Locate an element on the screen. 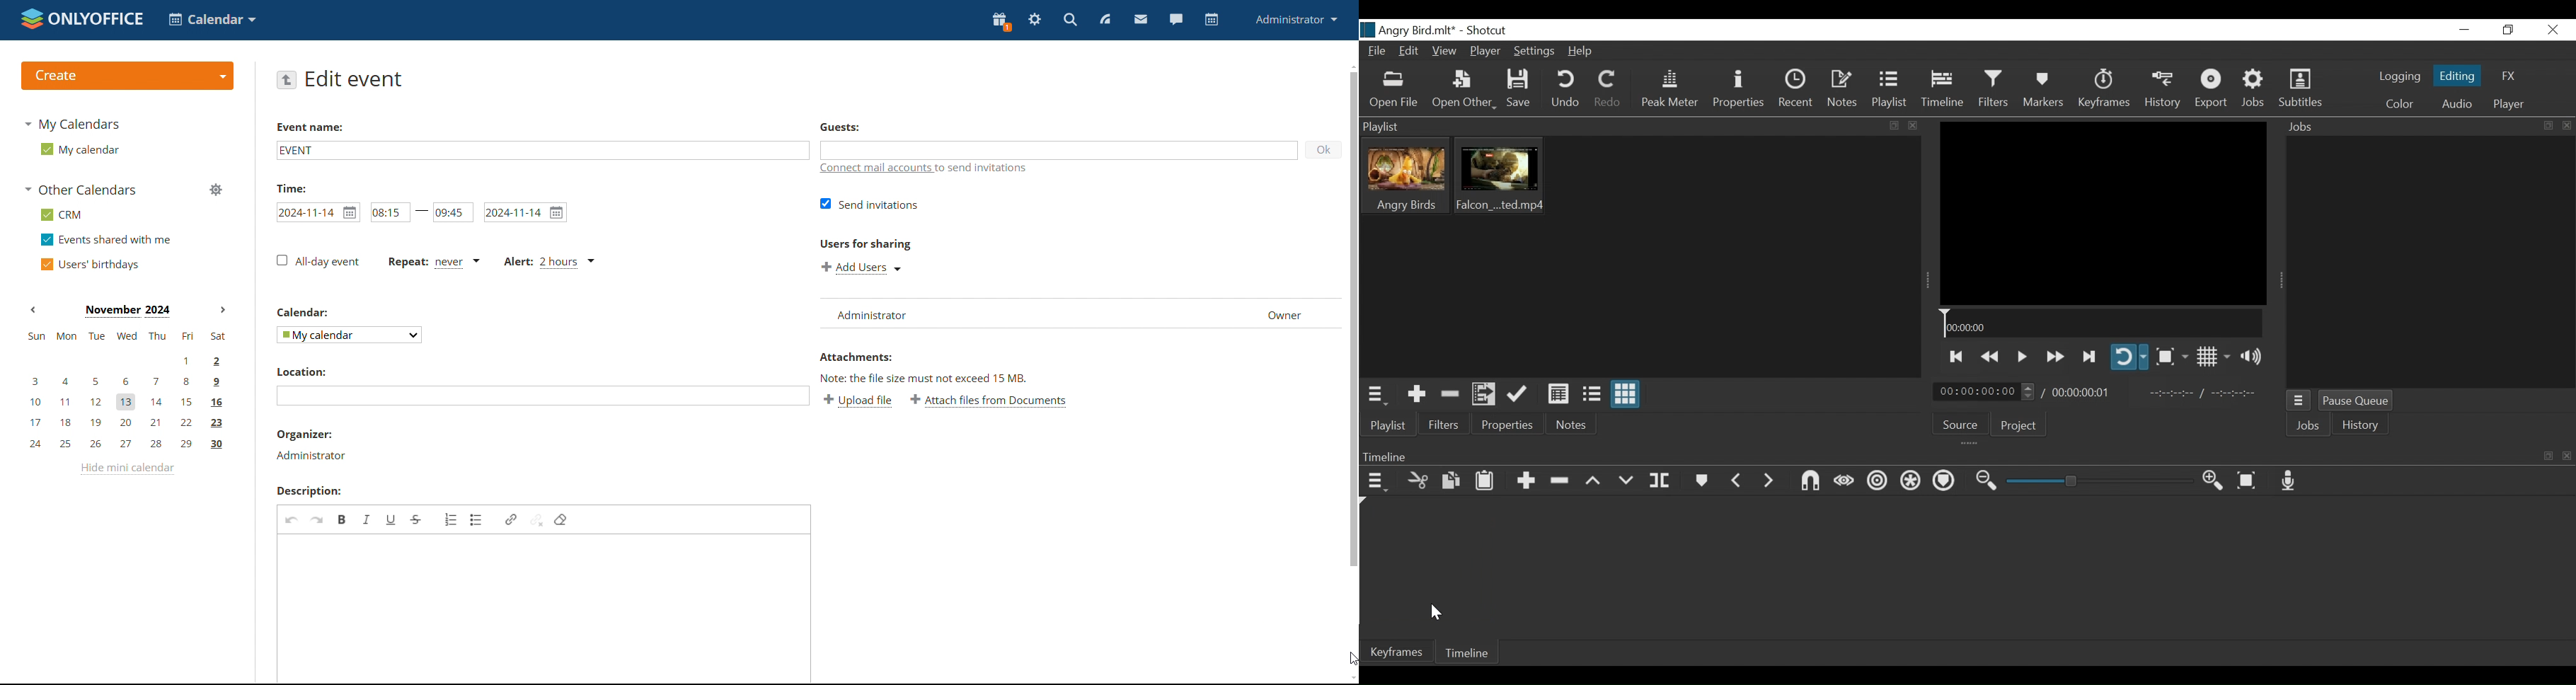 This screenshot has width=2576, height=700. File is located at coordinates (1377, 49).